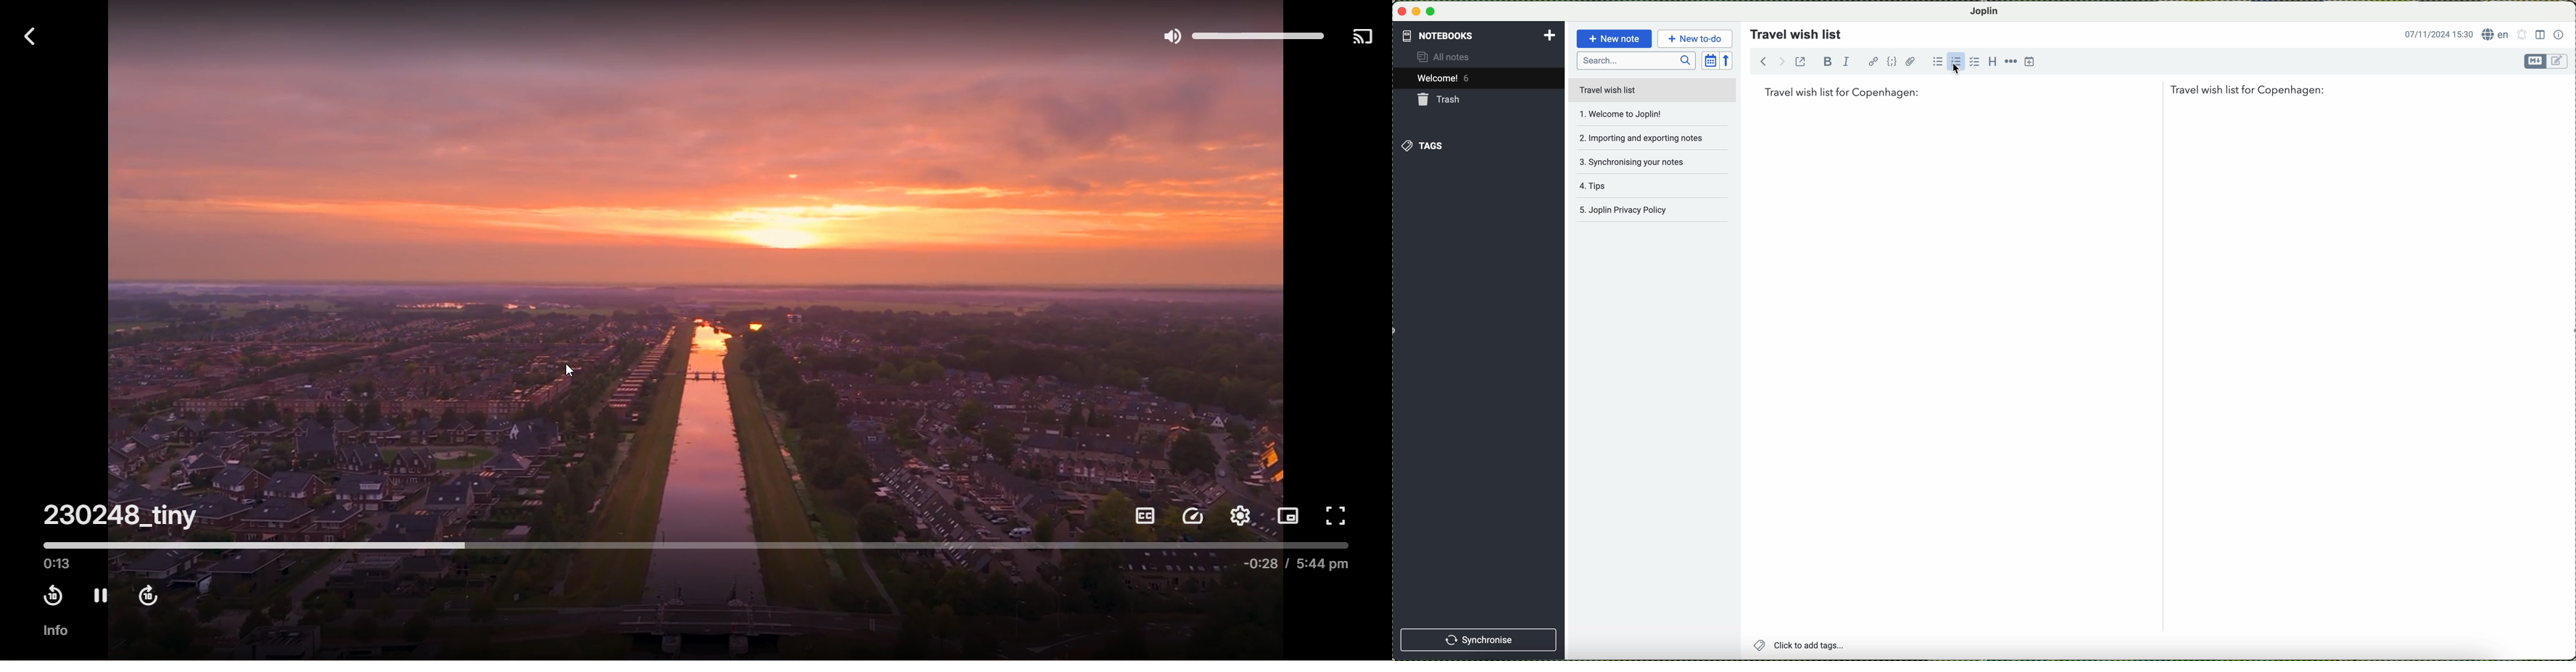  What do you see at coordinates (1241, 33) in the screenshot?
I see `Volume` at bounding box center [1241, 33].